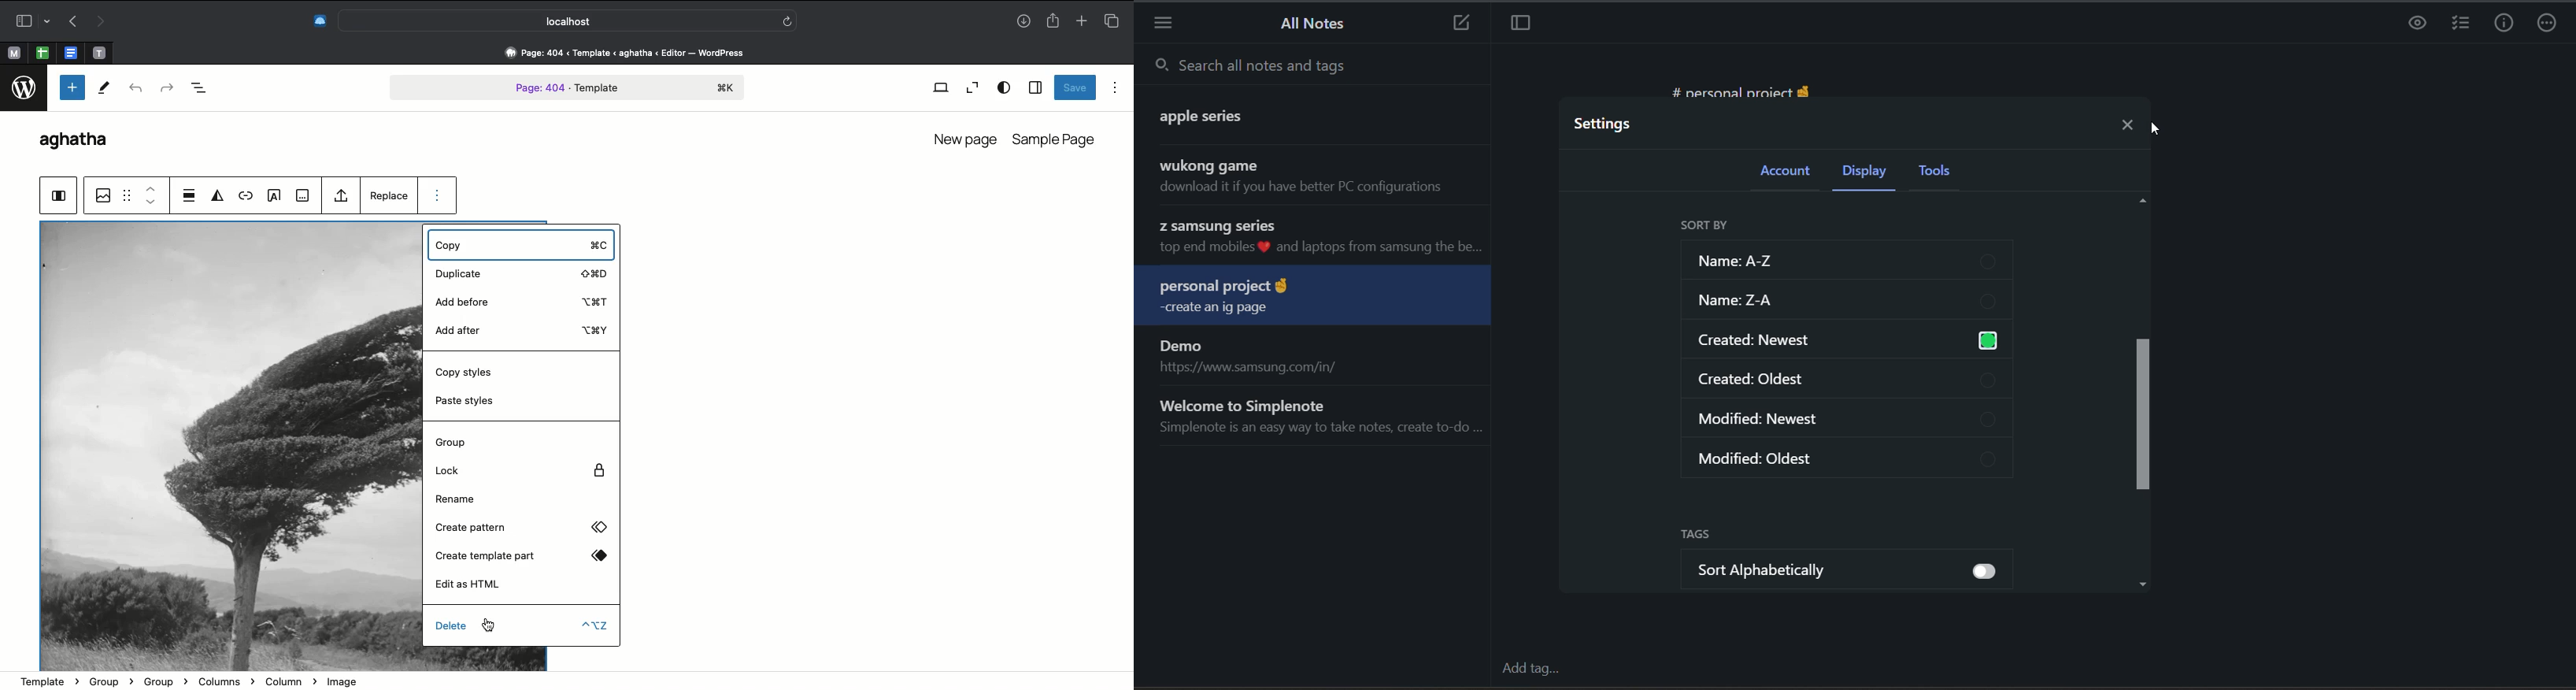  I want to click on Undo, so click(137, 91).